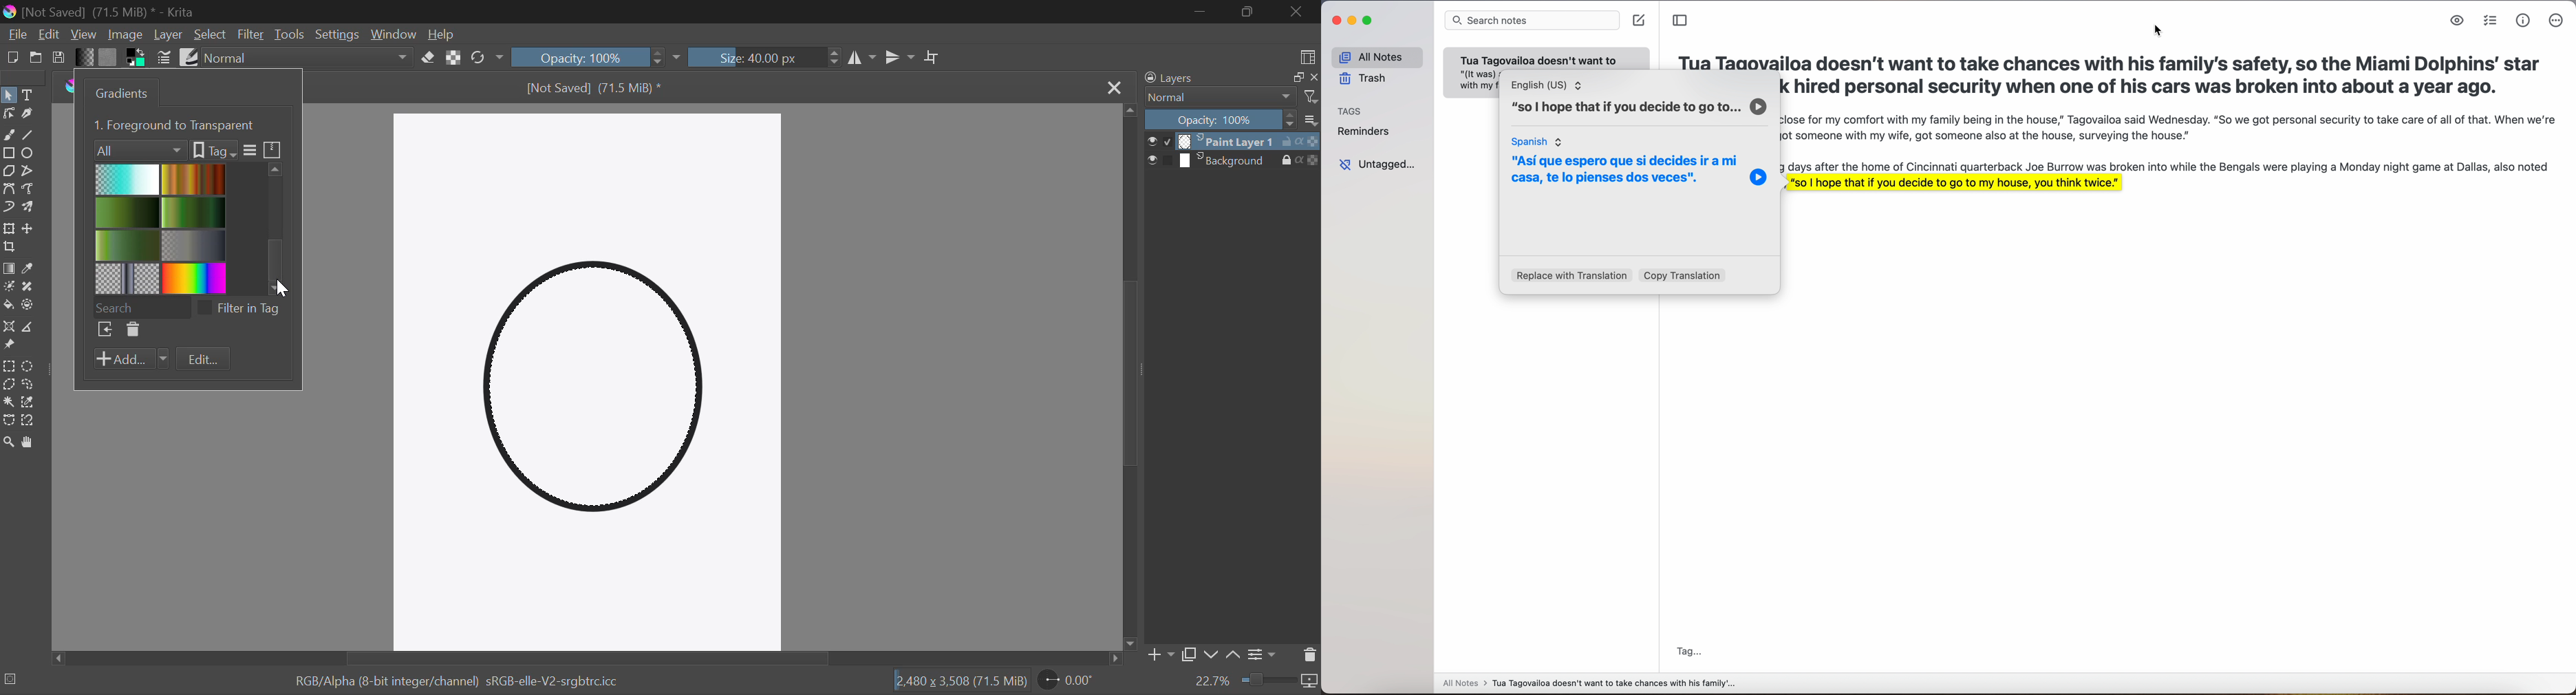 The height and width of the screenshot is (700, 2576). Describe the element at coordinates (108, 58) in the screenshot. I see `Pattern` at that location.